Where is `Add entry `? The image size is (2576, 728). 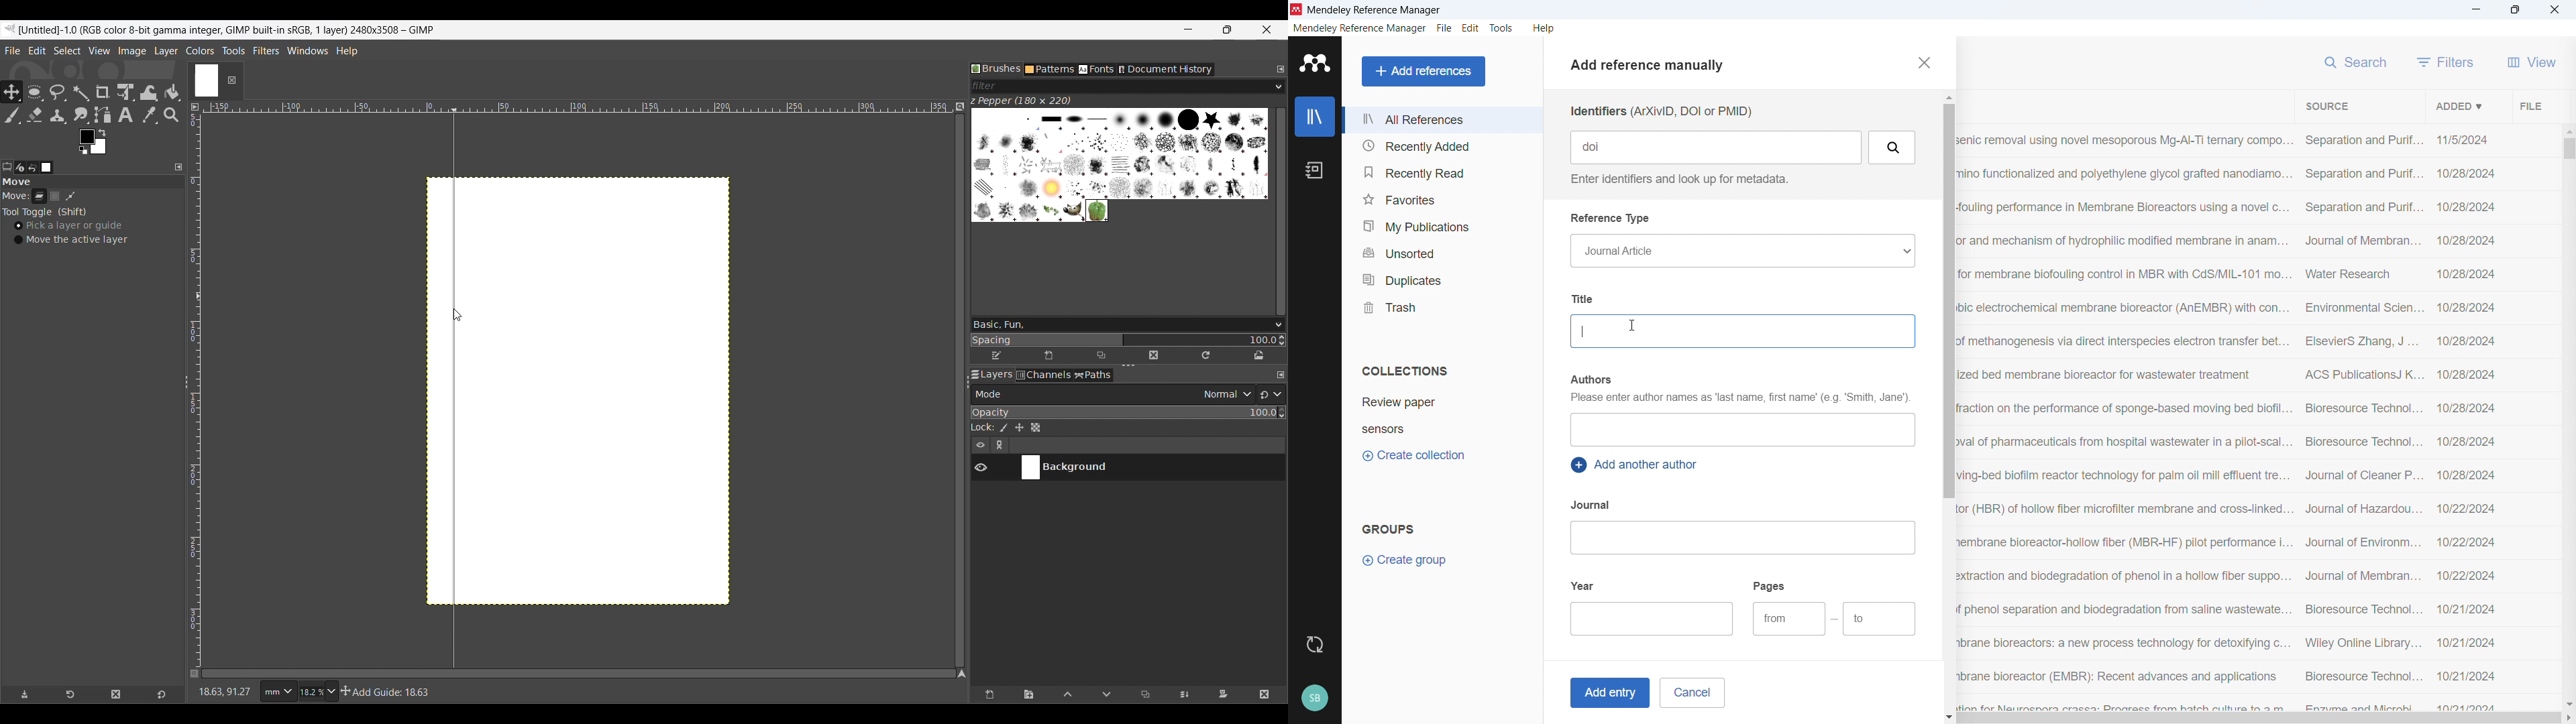 Add entry  is located at coordinates (1607, 693).